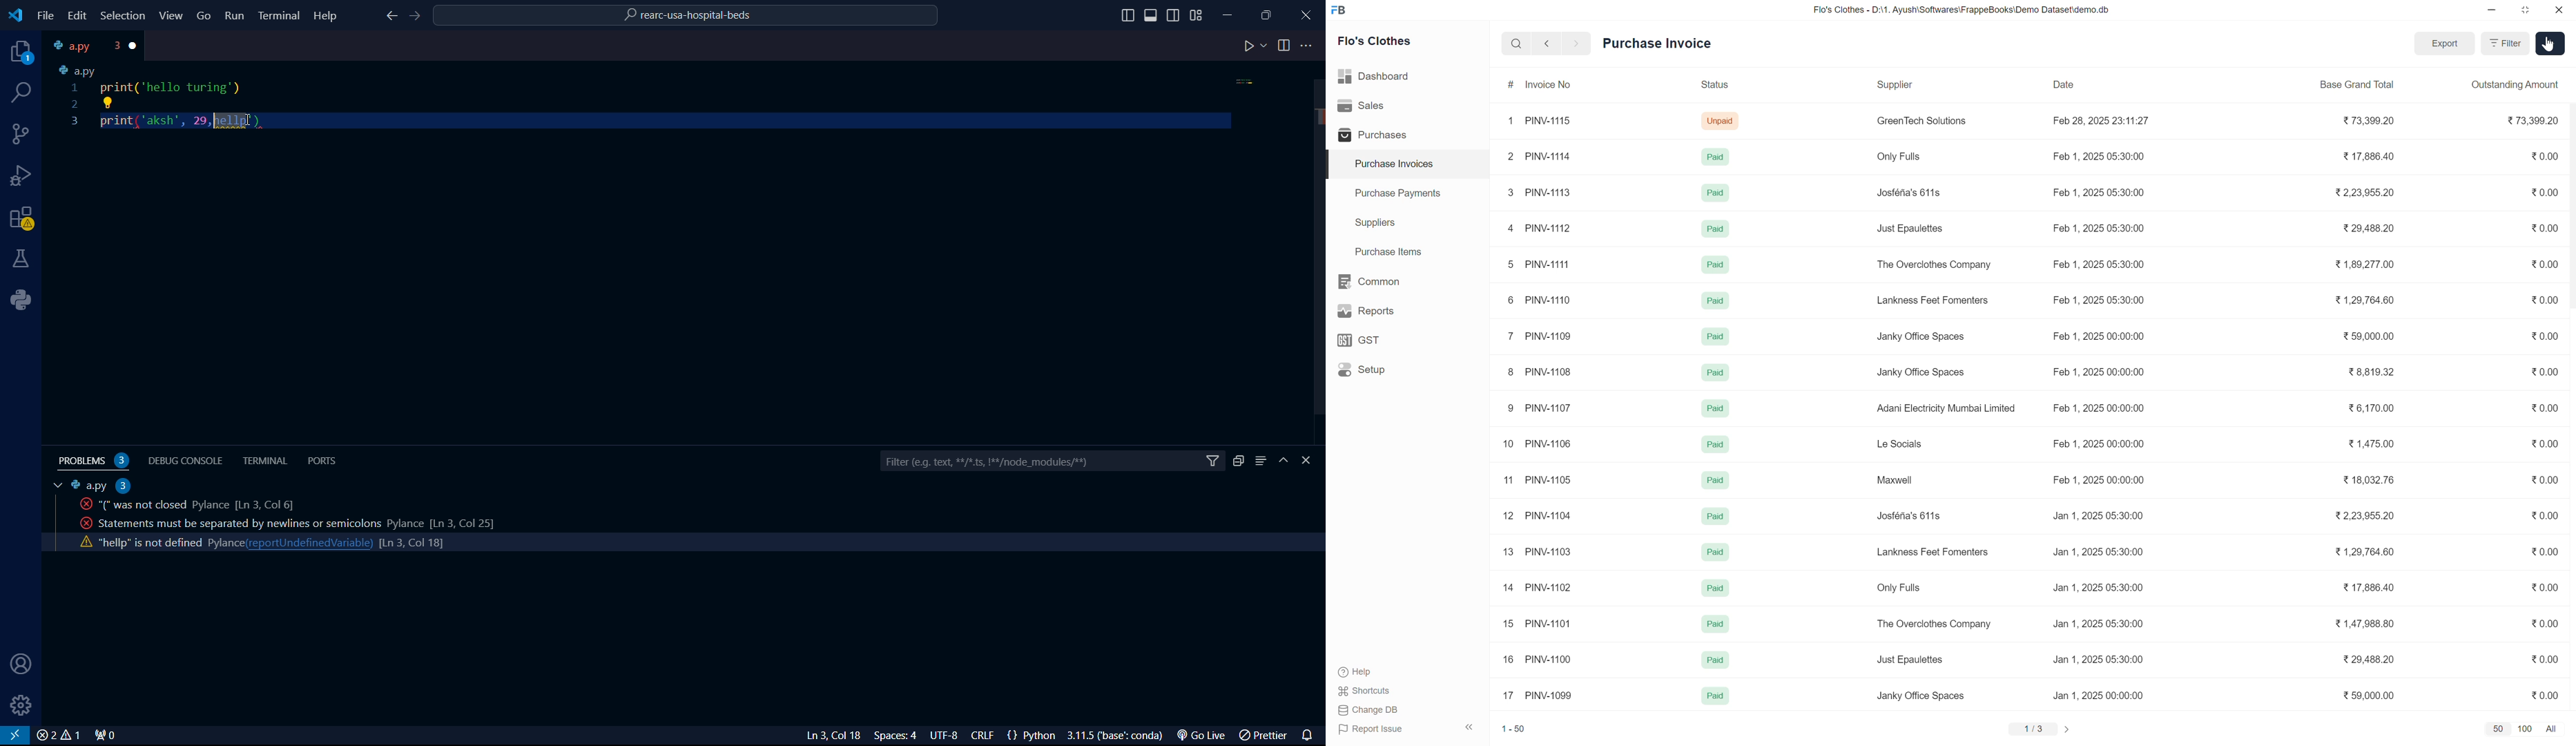 The image size is (2576, 756). I want to click on Maxwell, so click(1894, 481).